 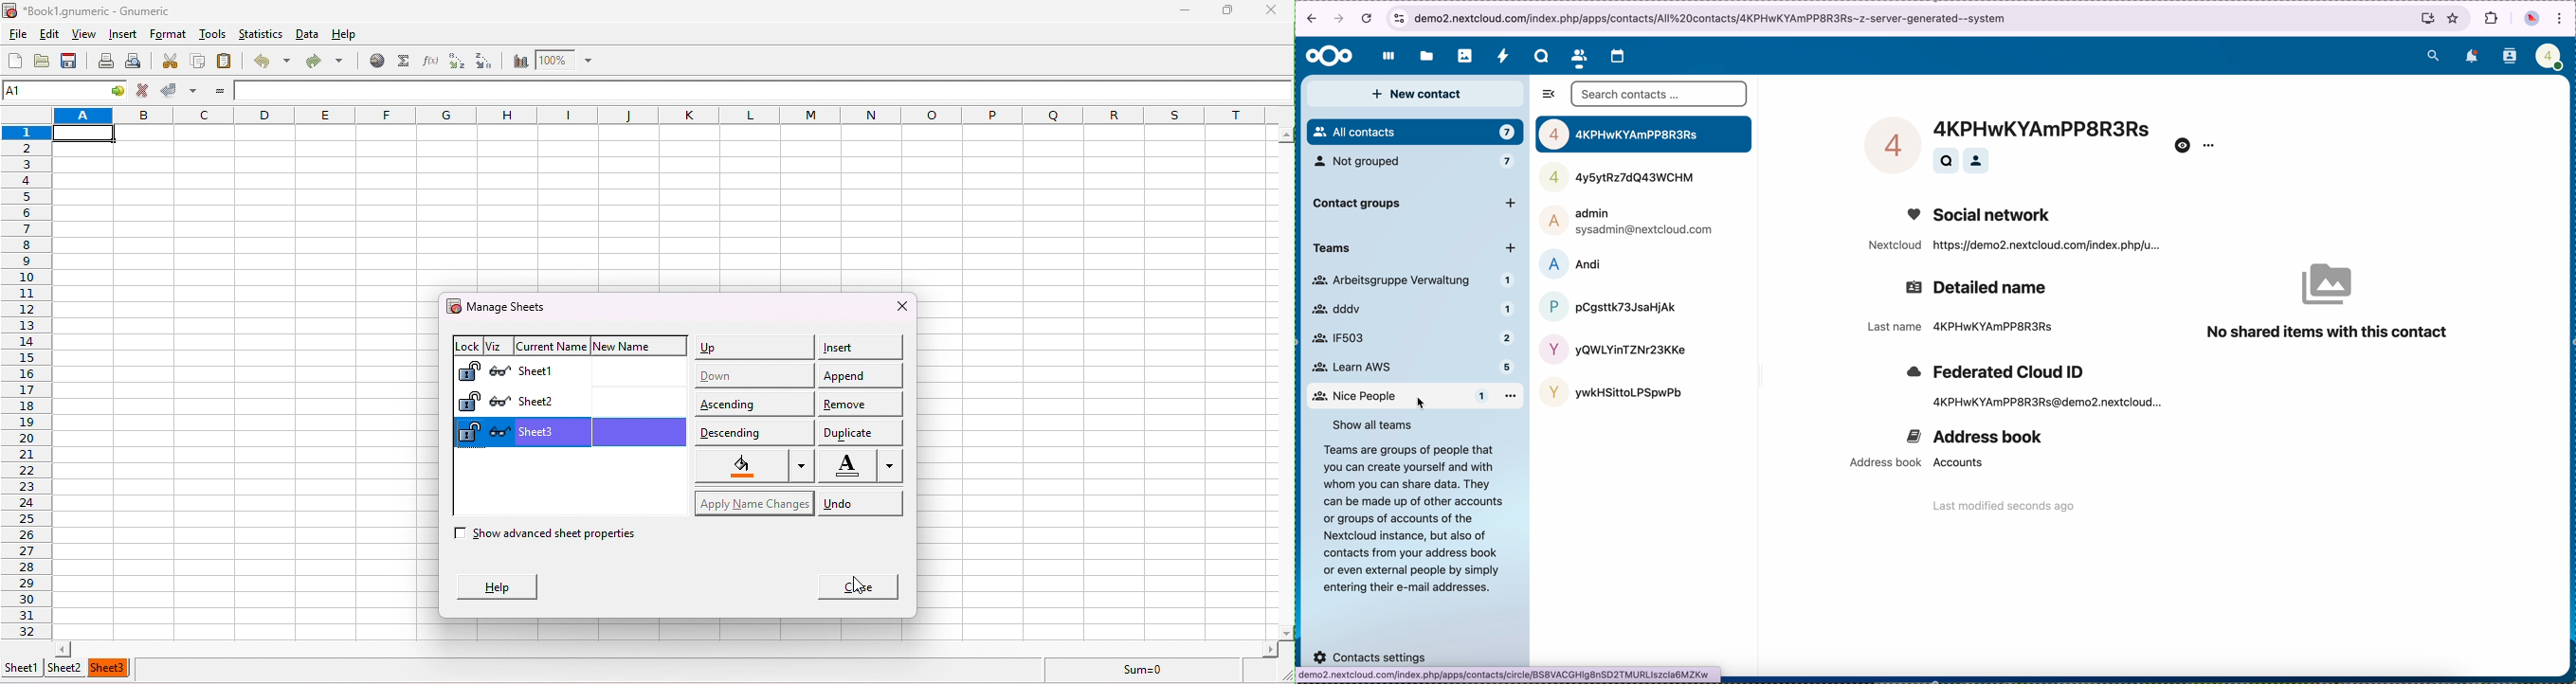 What do you see at coordinates (68, 669) in the screenshot?
I see `sheet 2` at bounding box center [68, 669].